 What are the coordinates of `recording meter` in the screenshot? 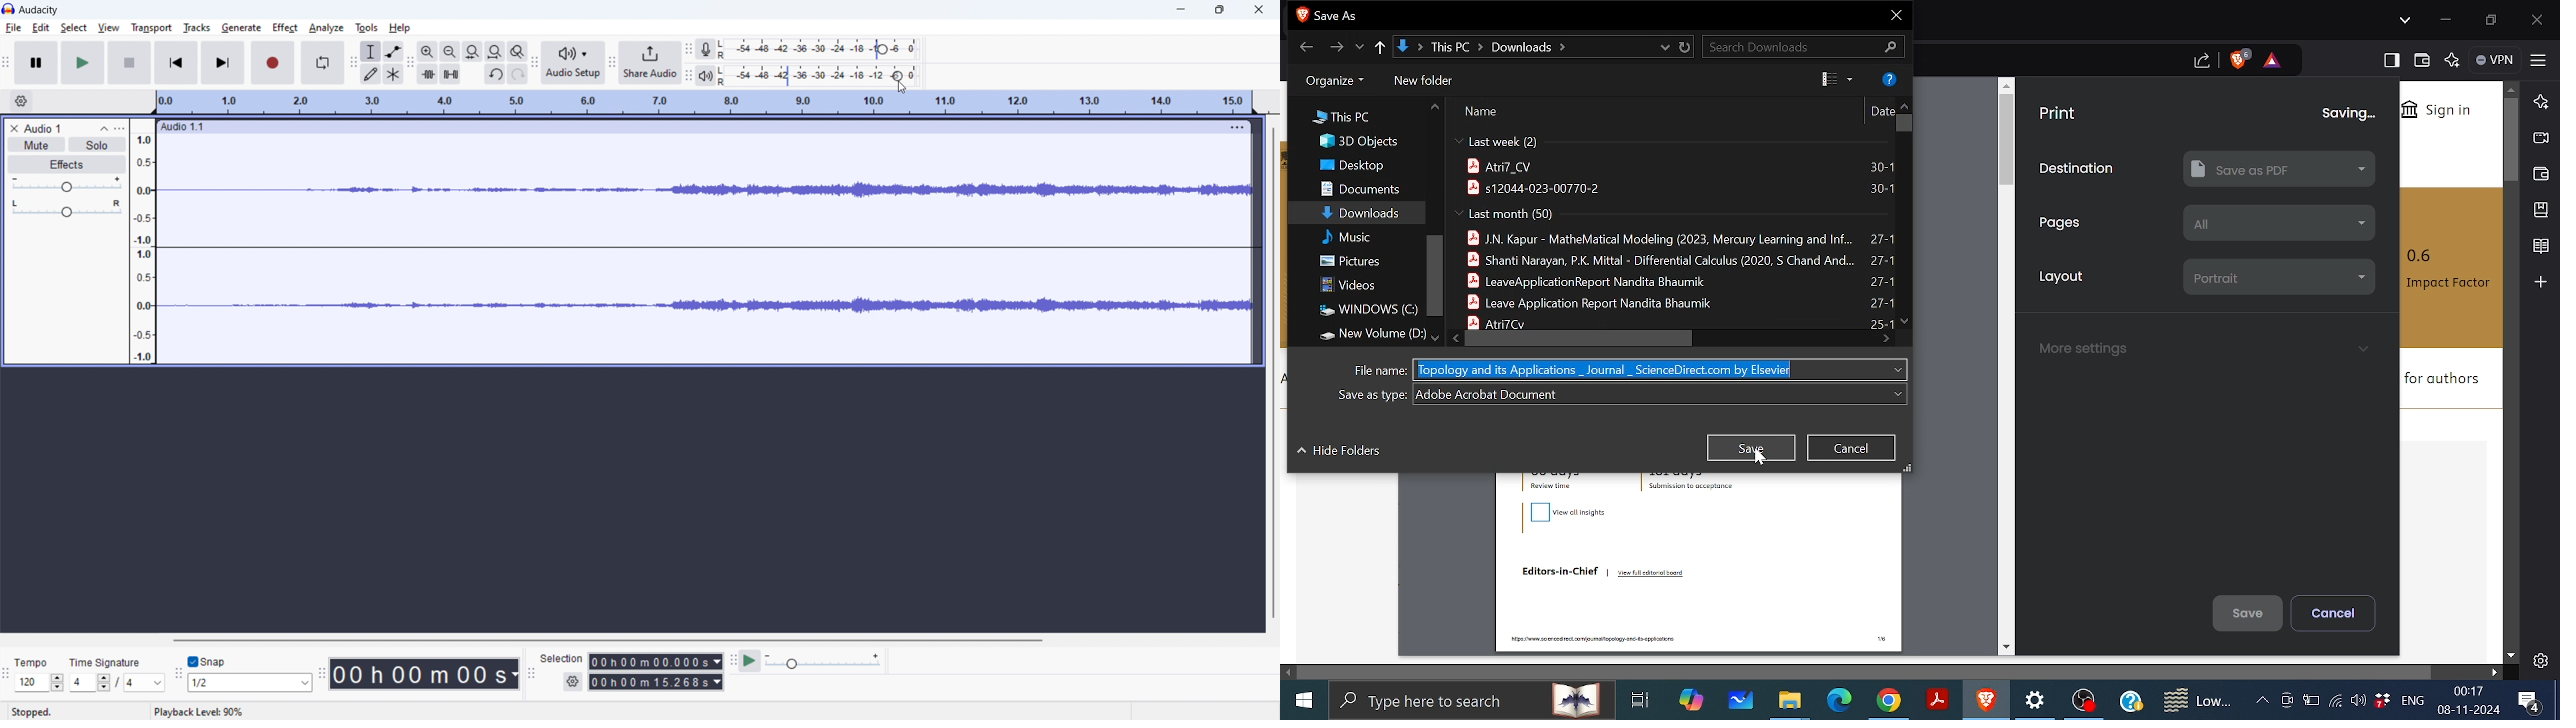 It's located at (689, 49).